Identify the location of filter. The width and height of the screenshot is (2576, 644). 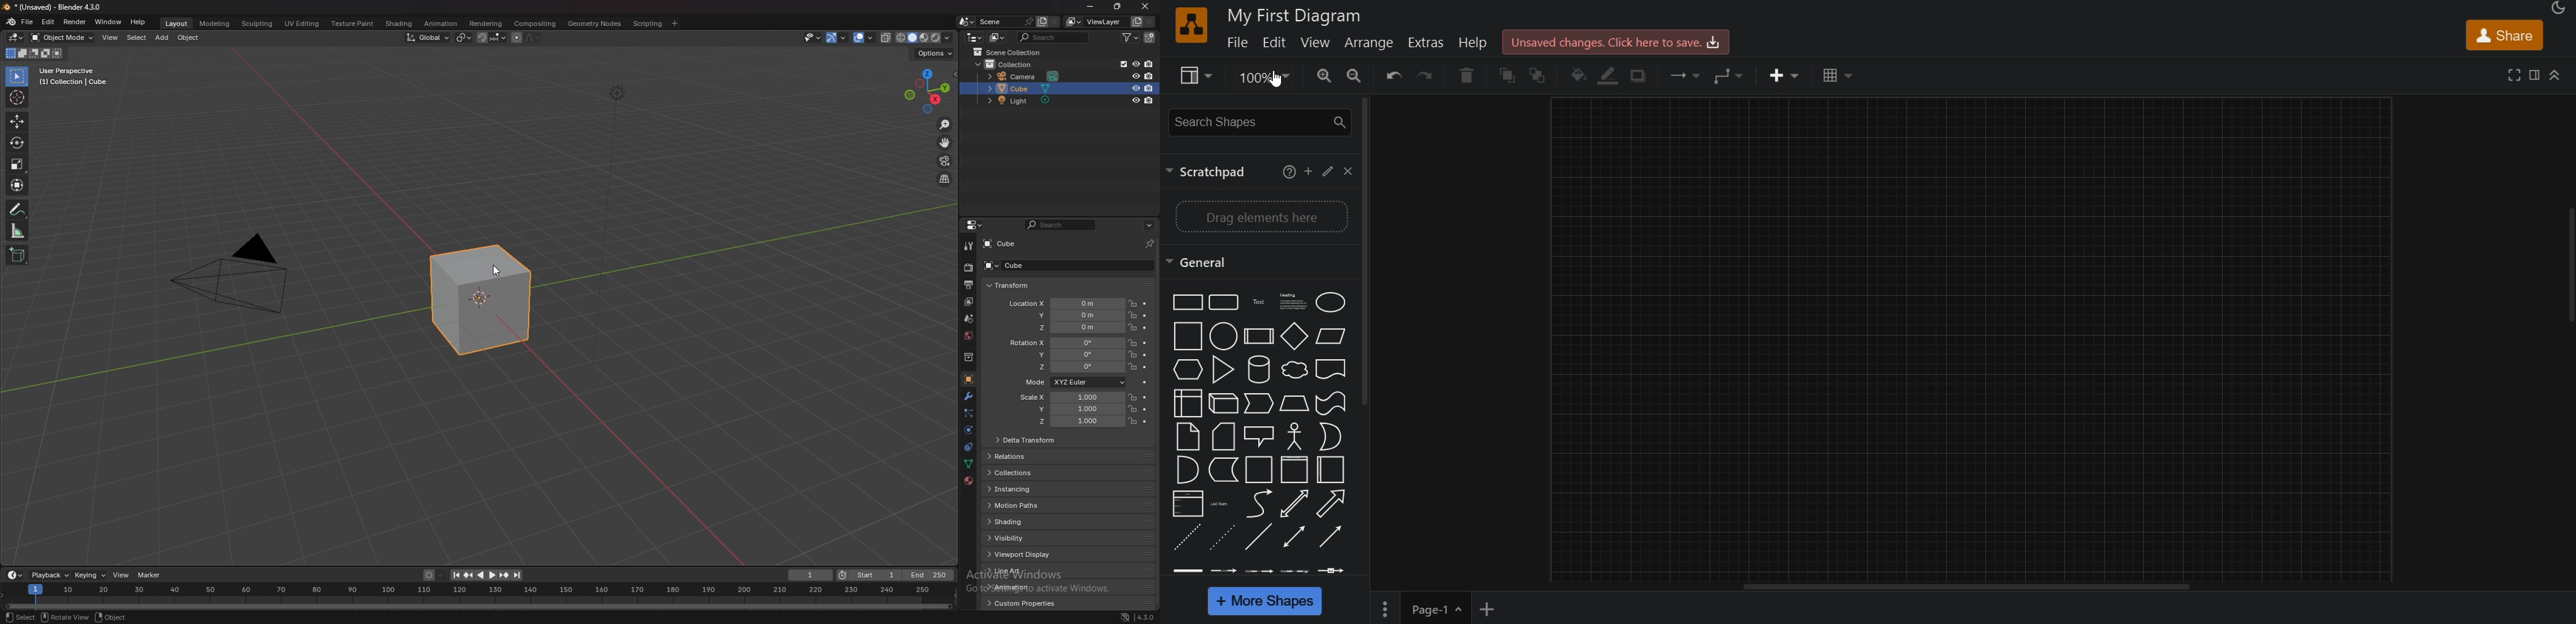
(1130, 37).